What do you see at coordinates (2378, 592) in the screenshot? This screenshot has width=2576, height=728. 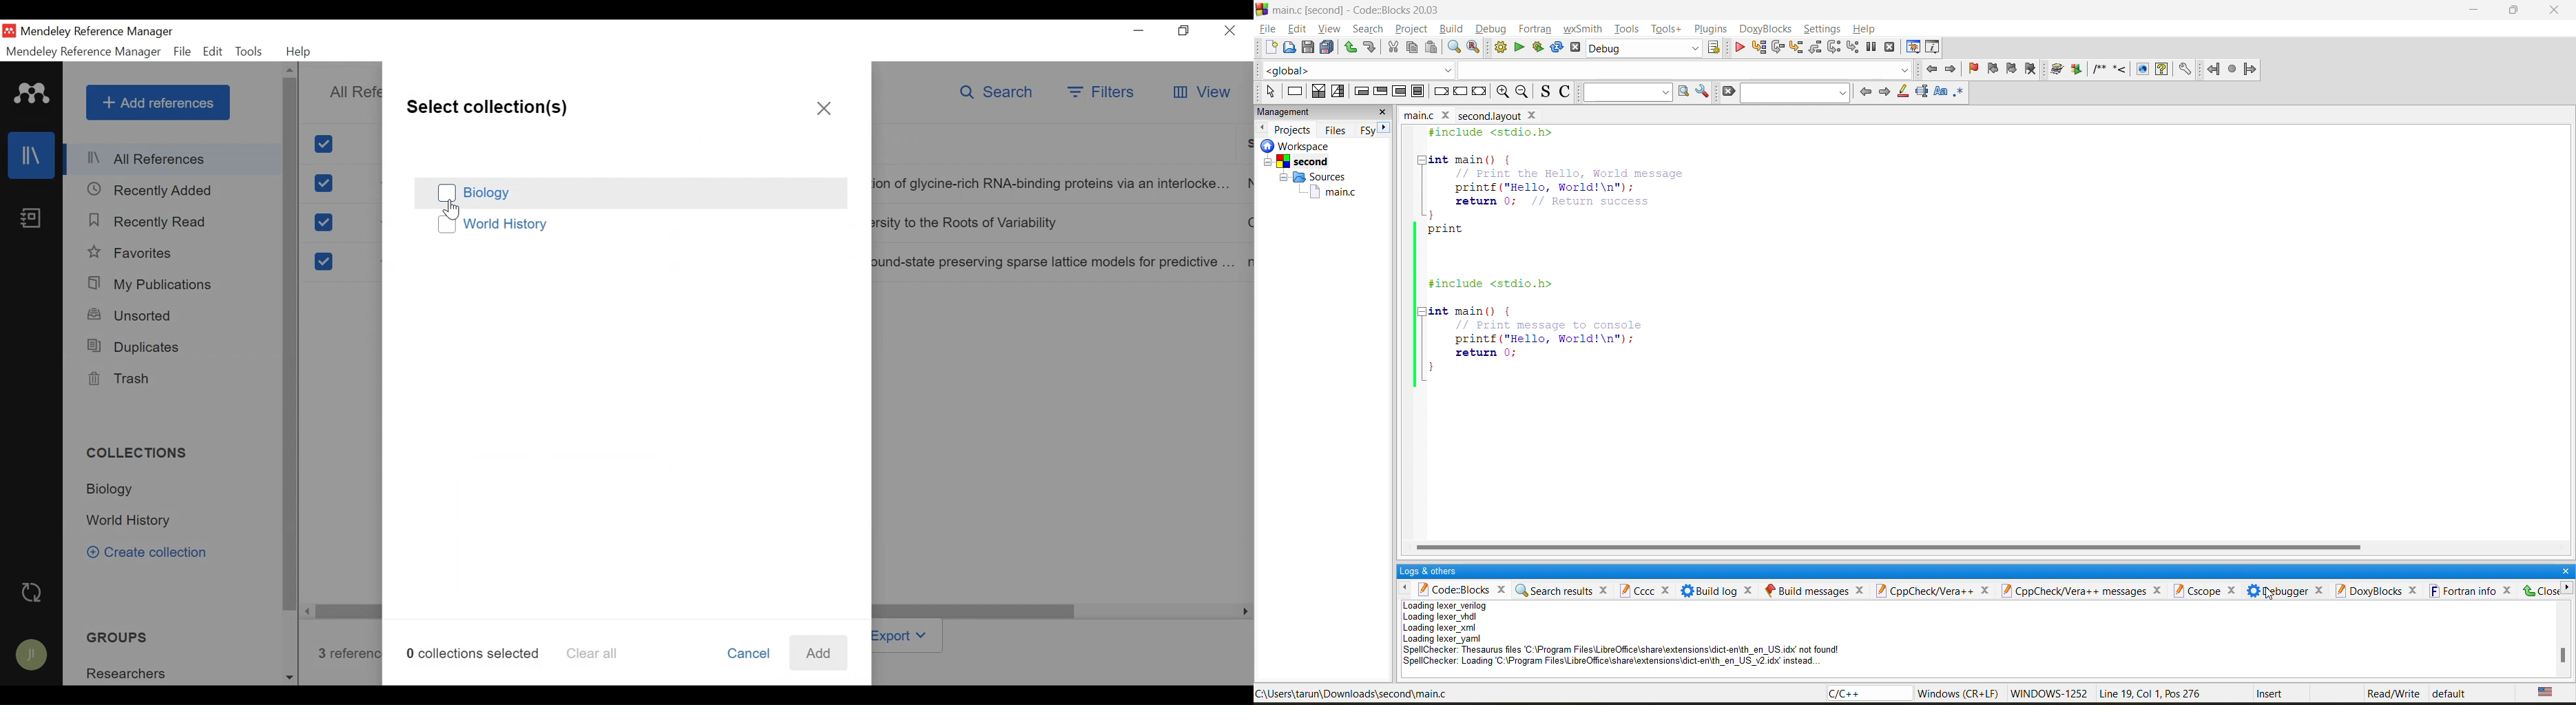 I see `doxyblocks` at bounding box center [2378, 592].